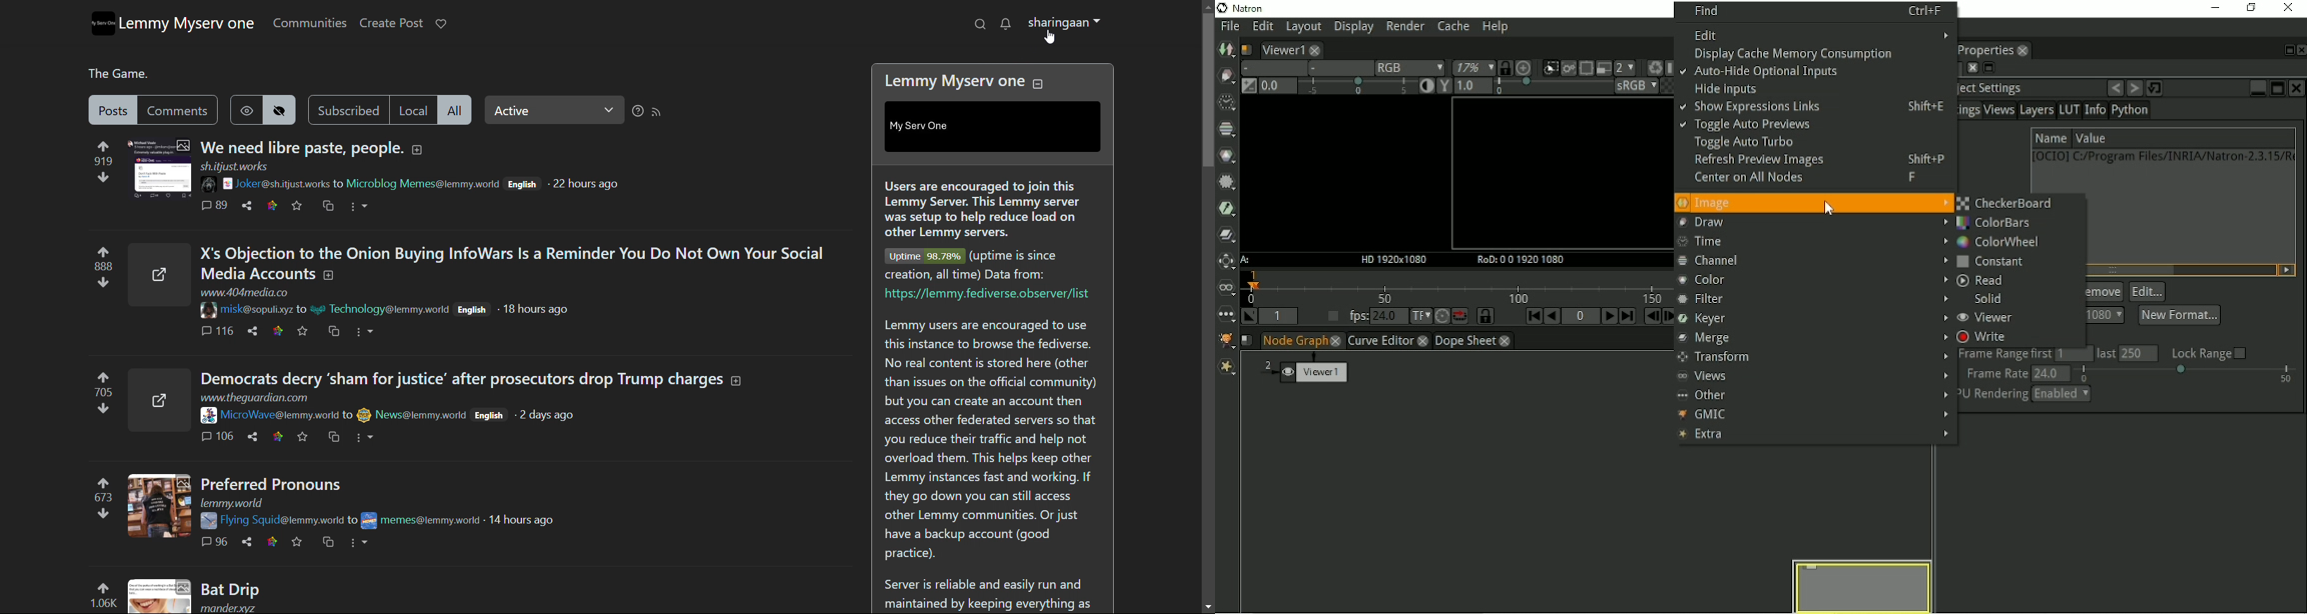  Describe the element at coordinates (220, 437) in the screenshot. I see `106 comments` at that location.